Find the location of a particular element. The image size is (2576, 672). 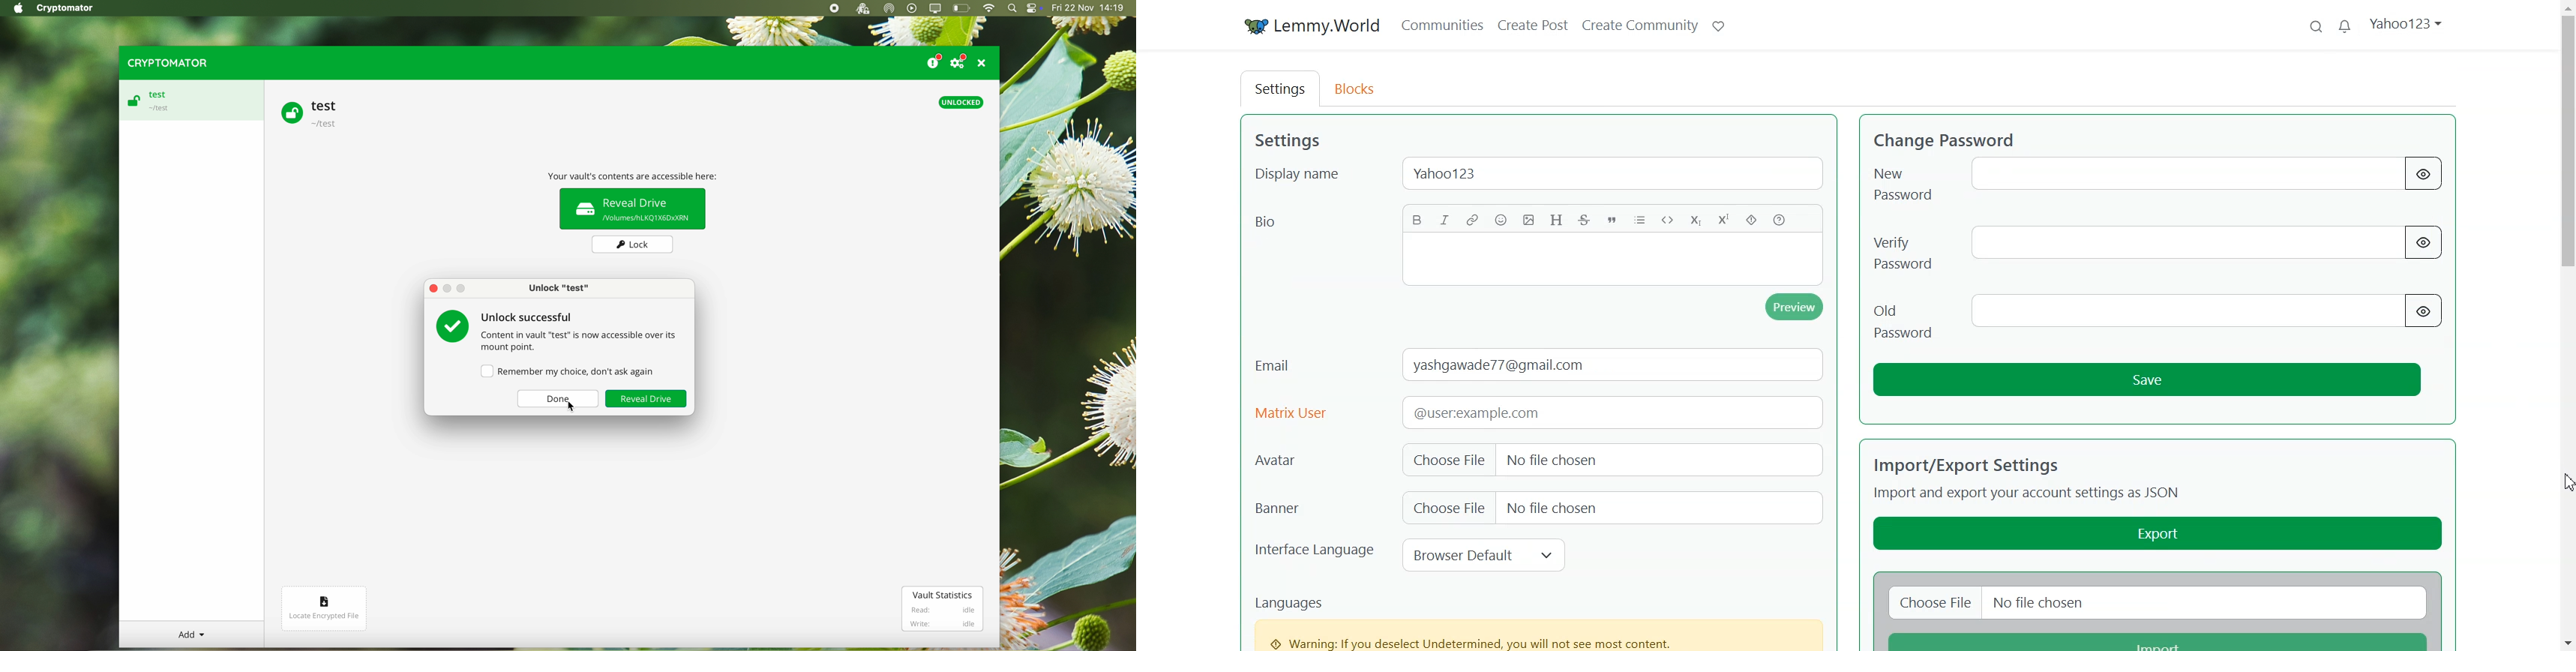

locate encrypted file is located at coordinates (325, 609).